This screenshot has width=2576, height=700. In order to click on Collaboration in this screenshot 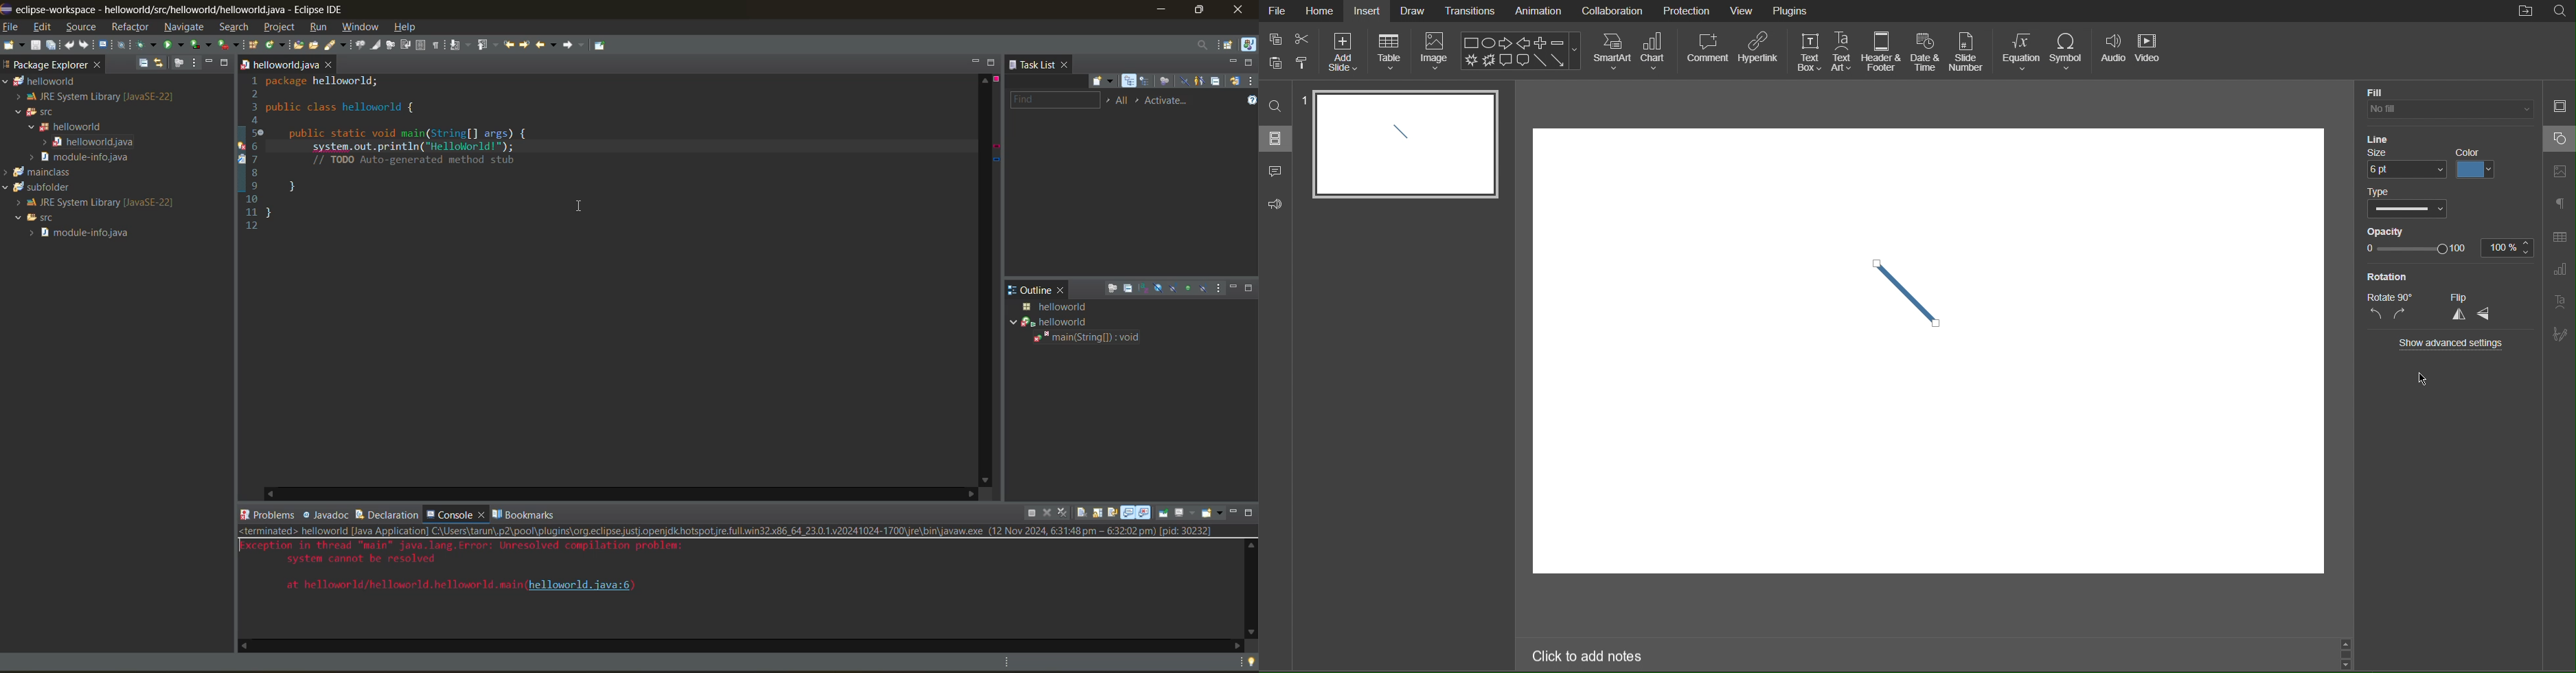, I will do `click(1610, 11)`.